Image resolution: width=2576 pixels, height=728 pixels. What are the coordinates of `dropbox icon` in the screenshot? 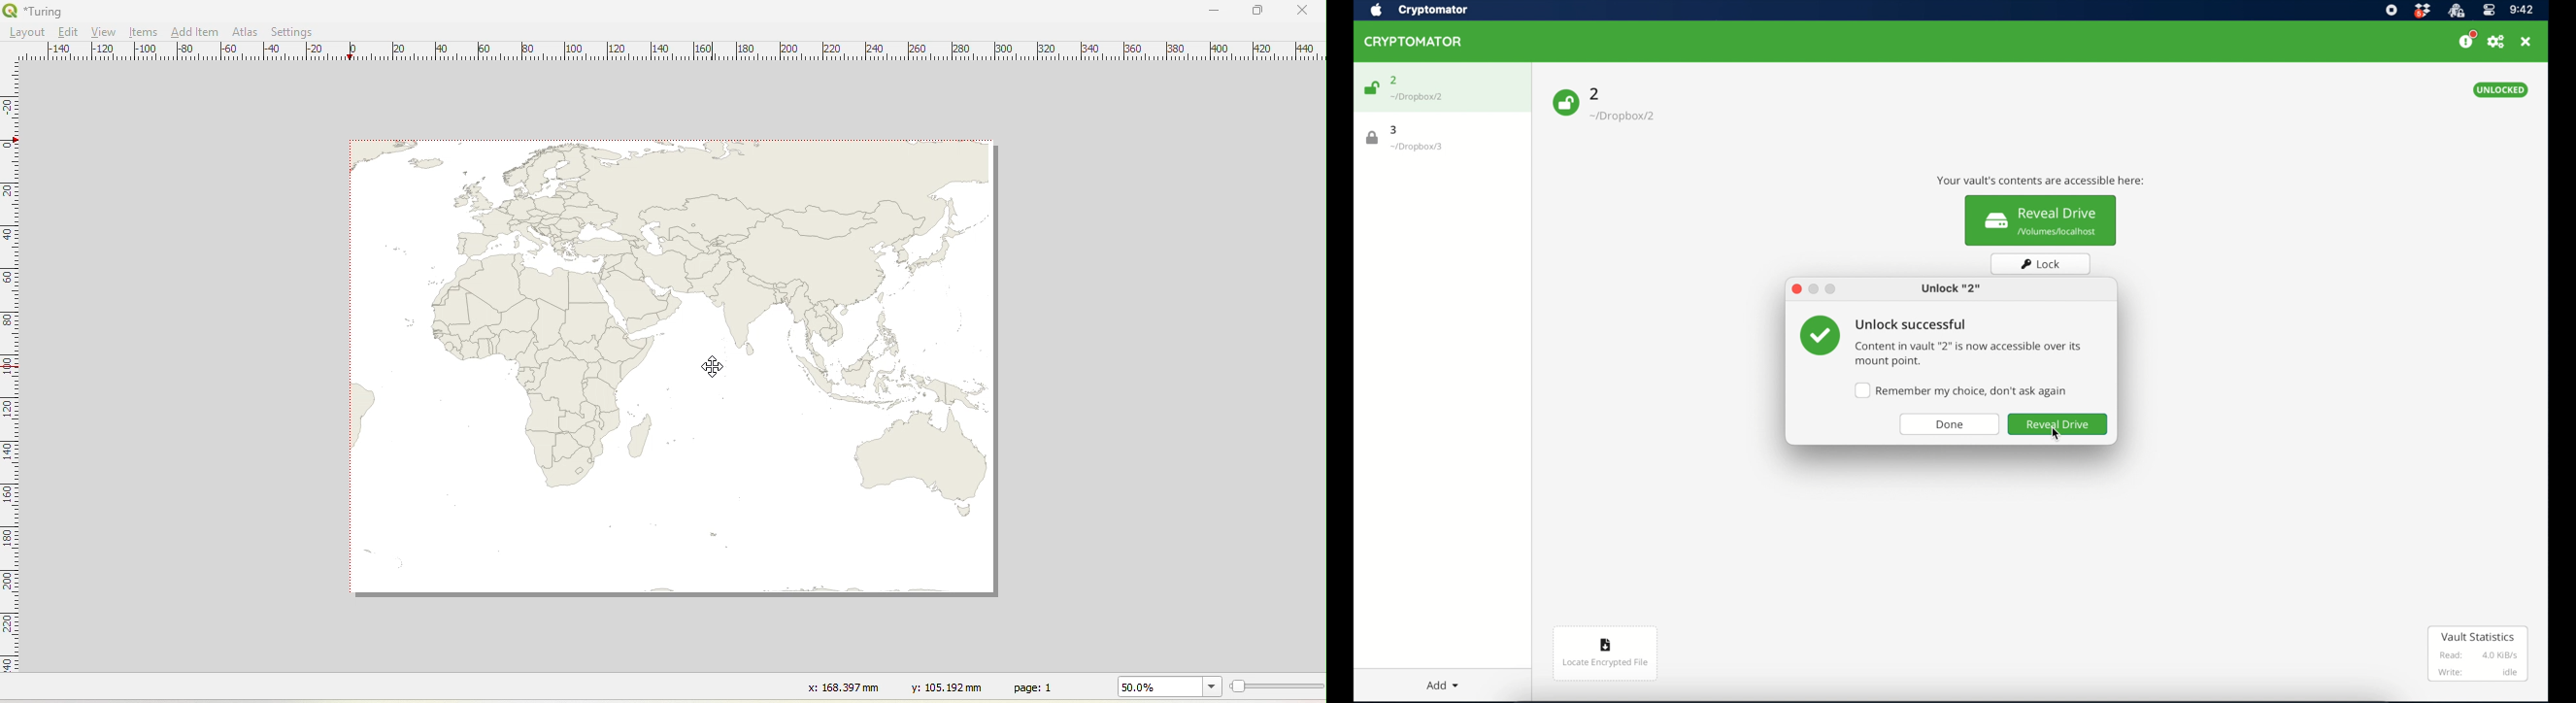 It's located at (2422, 11).